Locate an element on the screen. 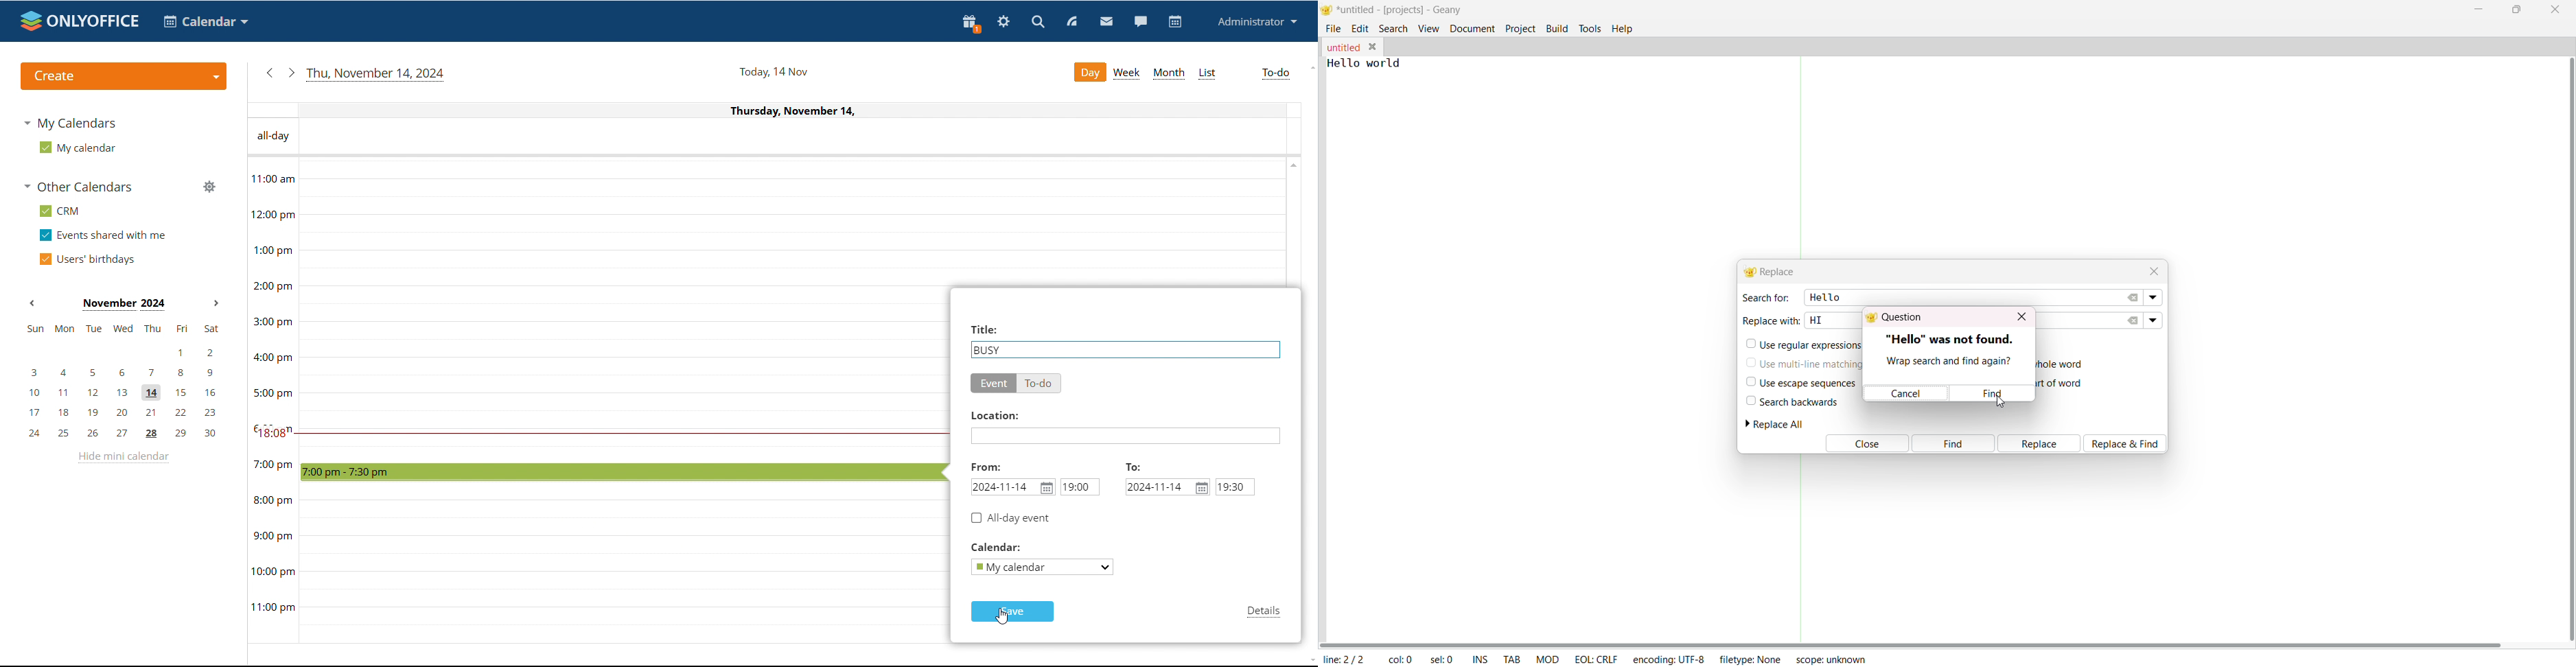 This screenshot has width=2576, height=672. scroll down is located at coordinates (1310, 662).